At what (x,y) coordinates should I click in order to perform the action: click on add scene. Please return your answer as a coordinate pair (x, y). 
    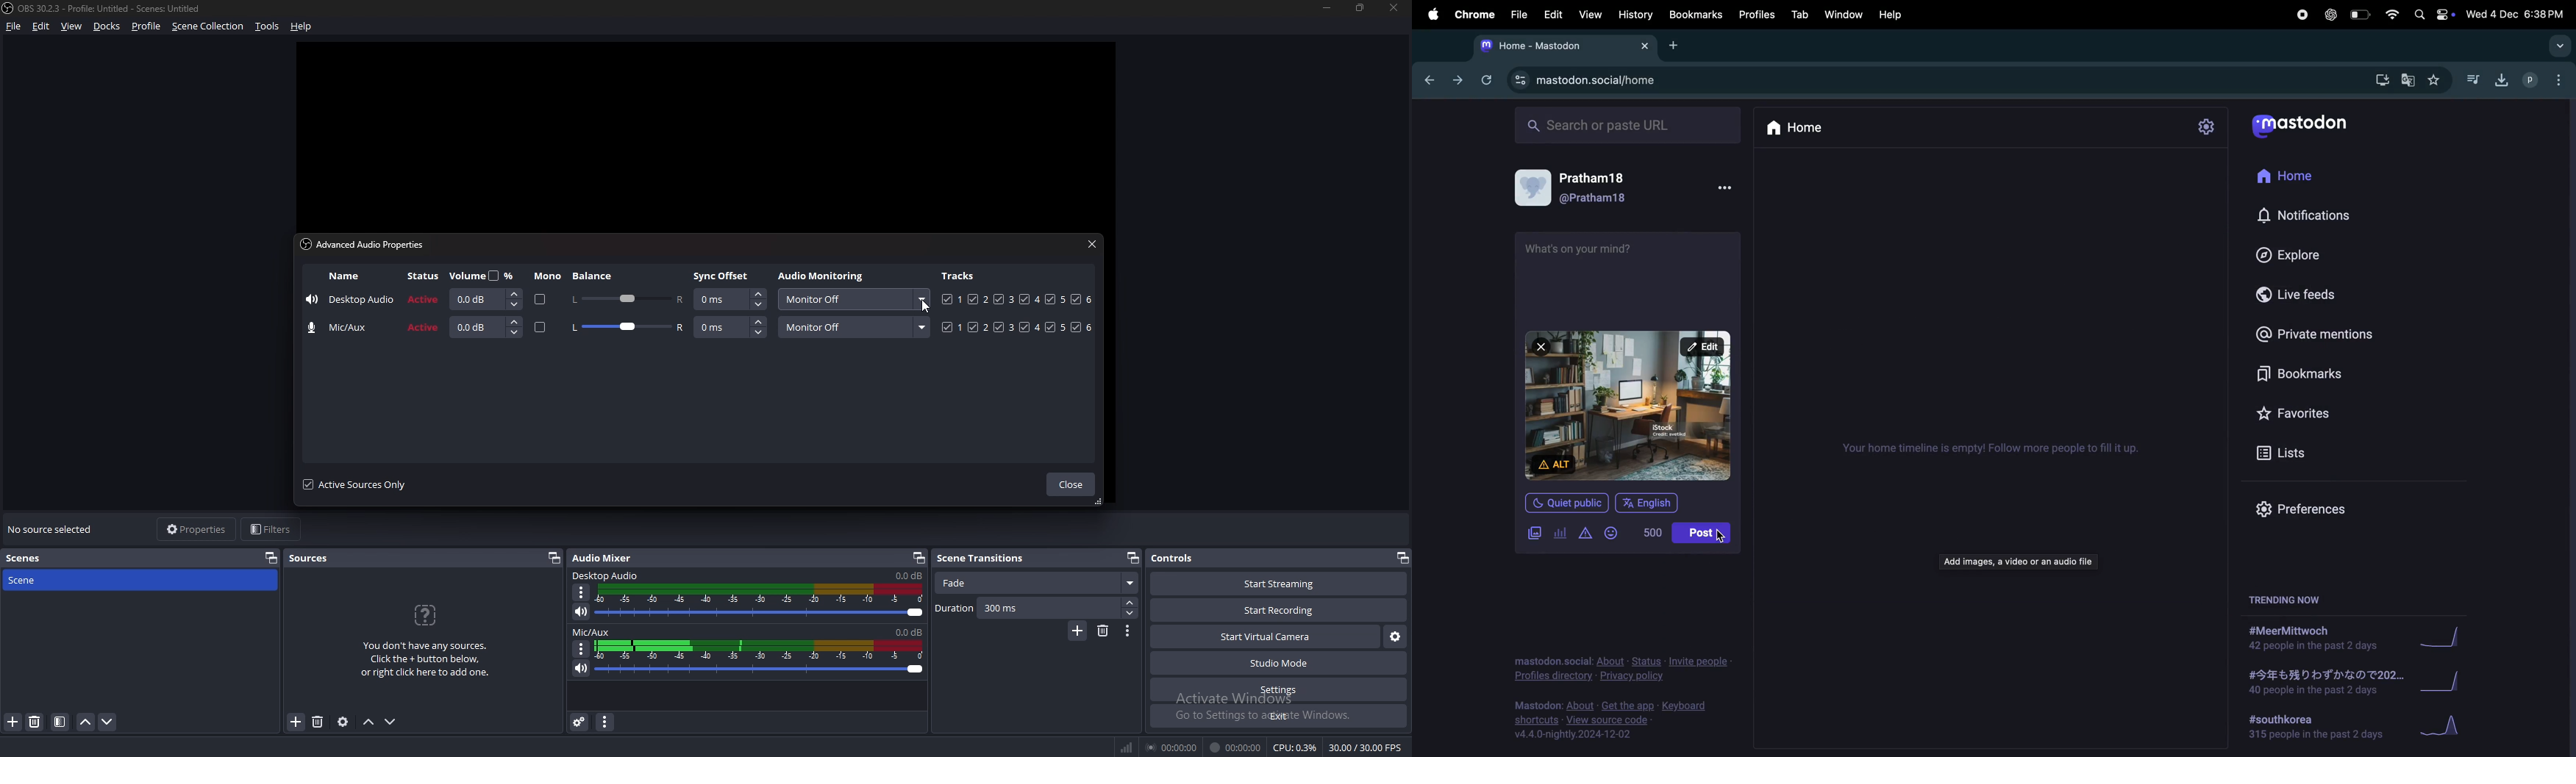
    Looking at the image, I should click on (1077, 631).